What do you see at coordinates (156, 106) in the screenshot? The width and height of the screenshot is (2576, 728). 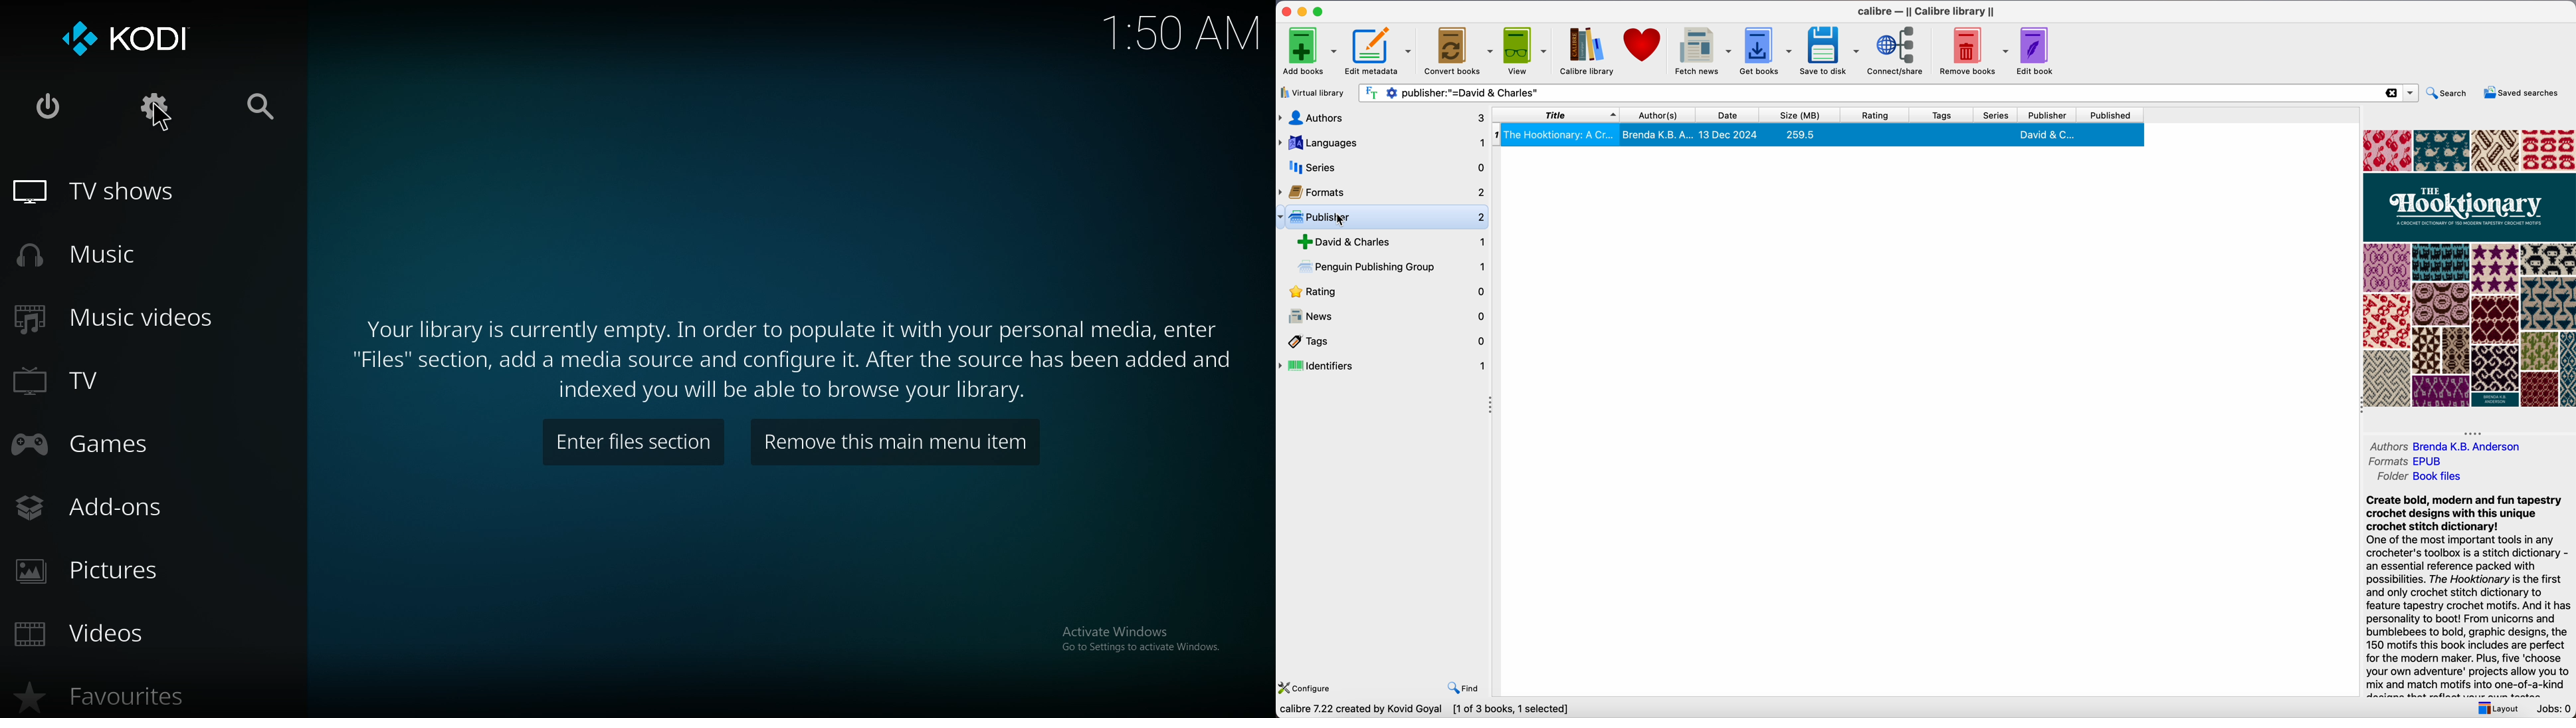 I see `settings` at bounding box center [156, 106].